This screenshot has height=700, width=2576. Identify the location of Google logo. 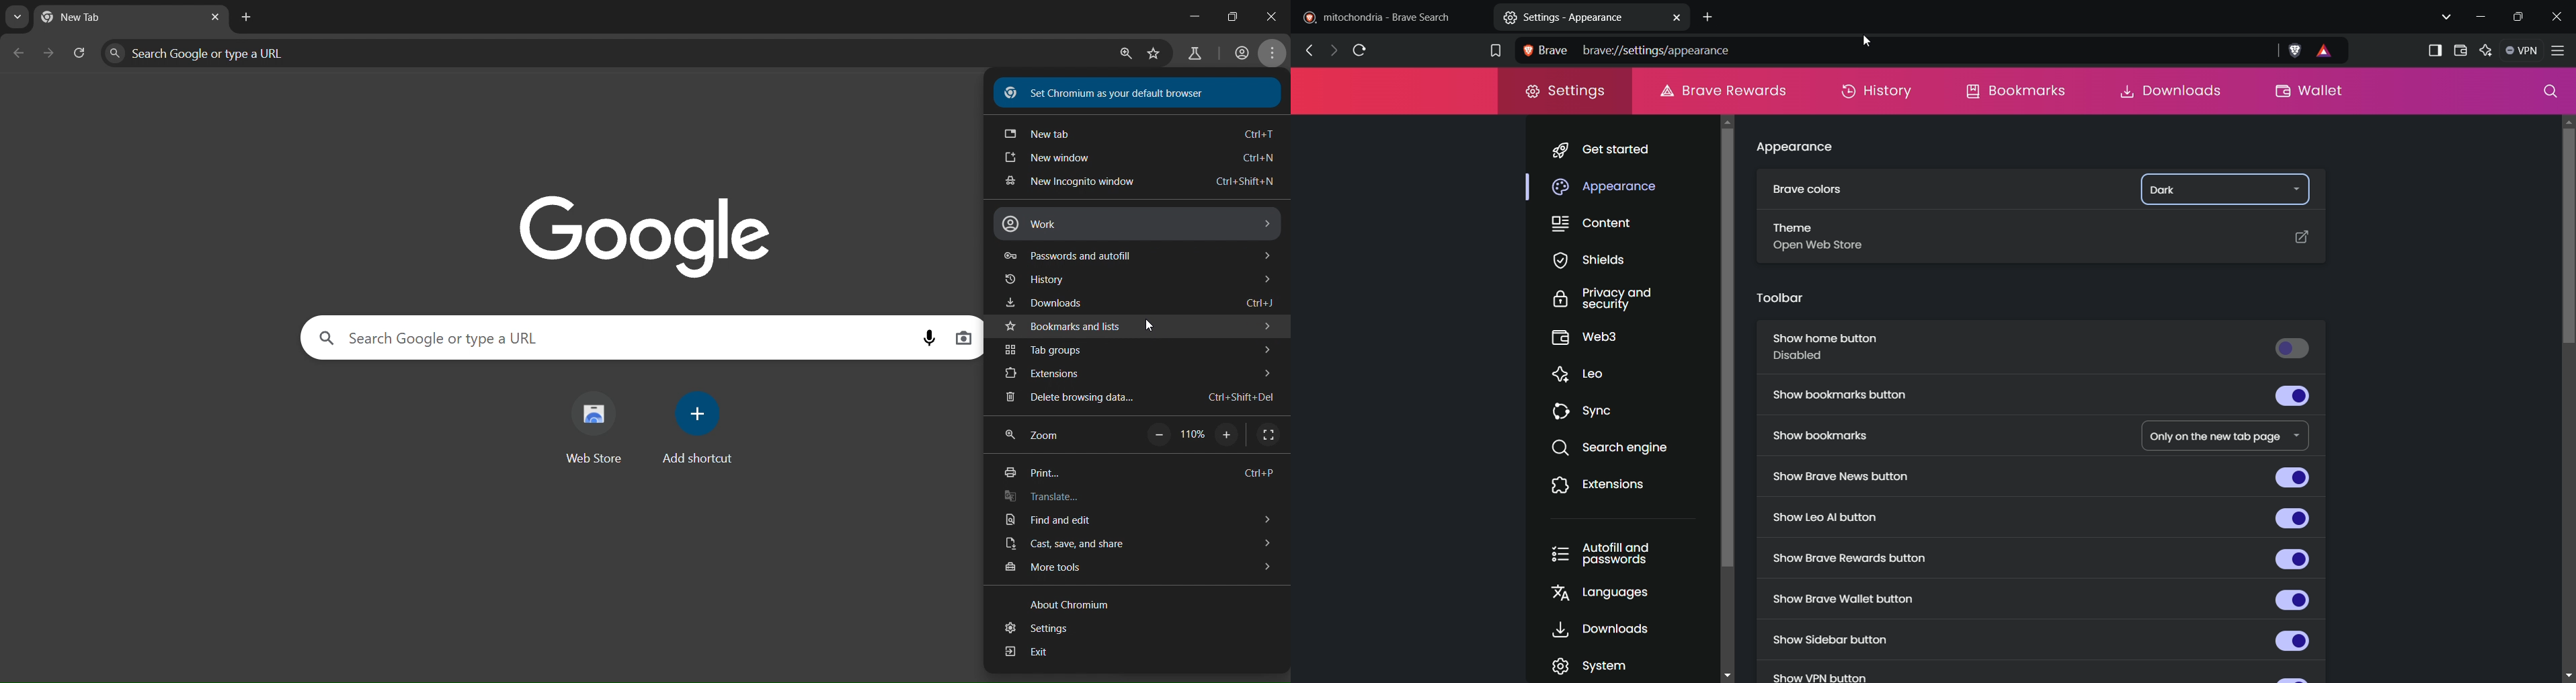
(647, 236).